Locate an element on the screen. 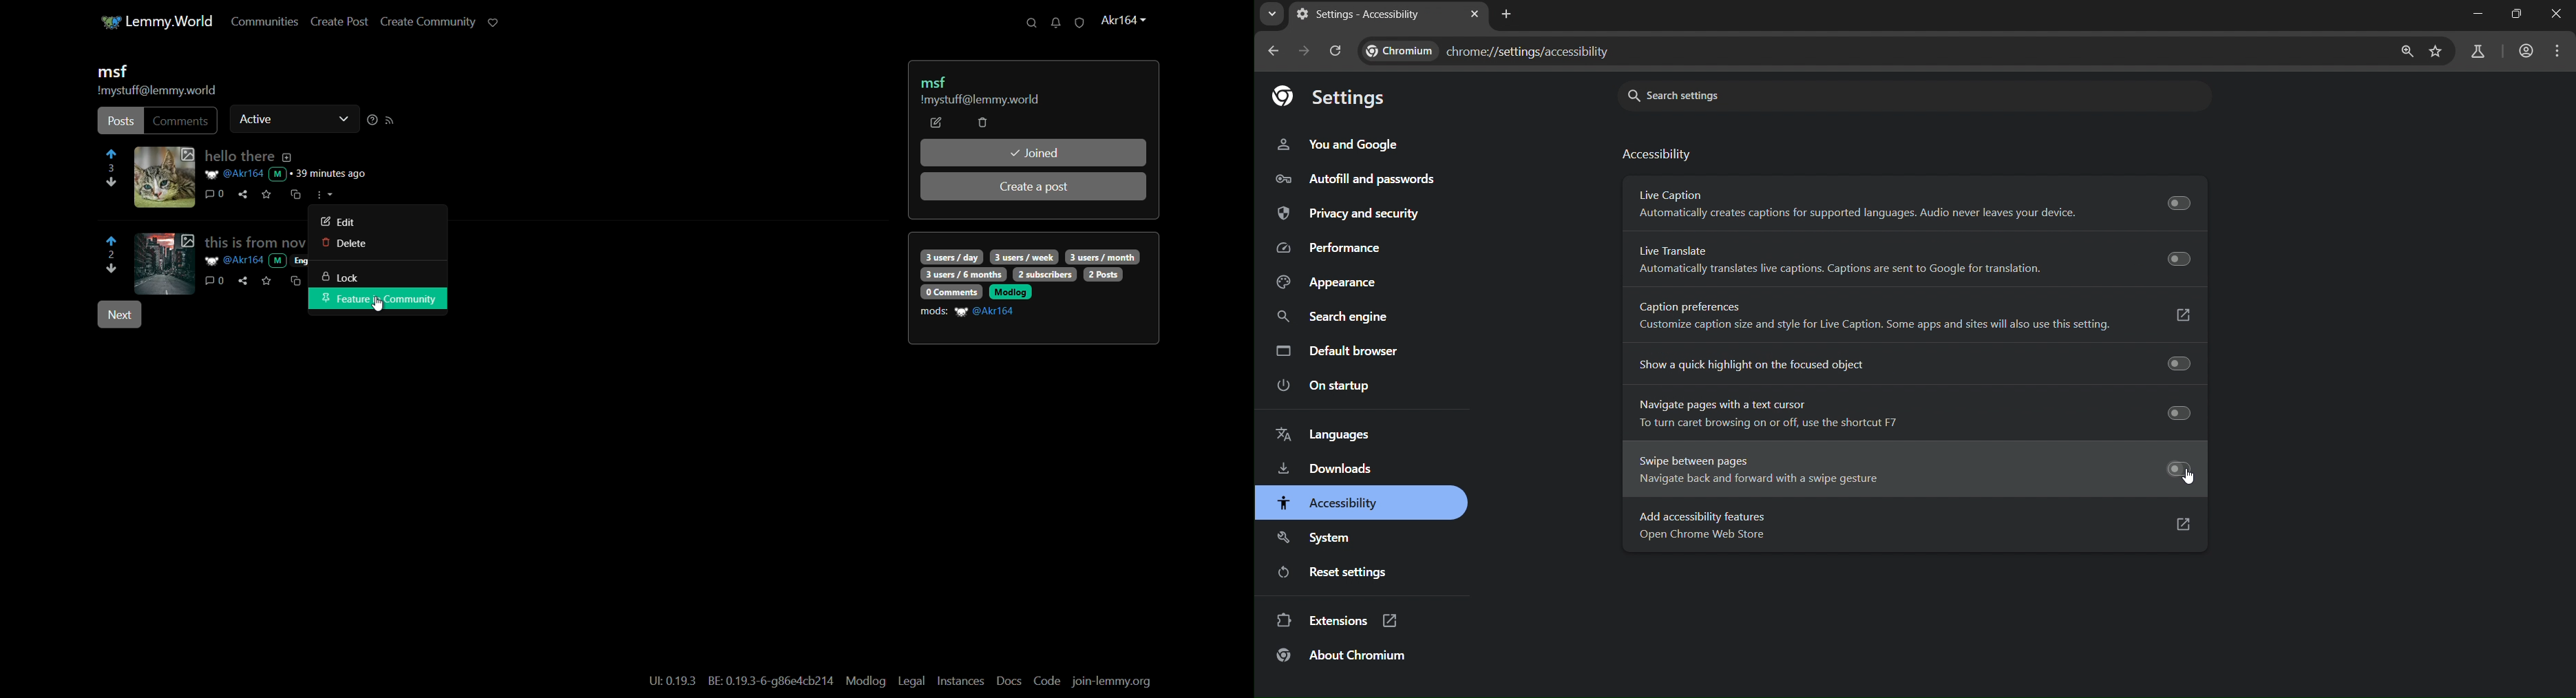  comment is located at coordinates (182, 120).